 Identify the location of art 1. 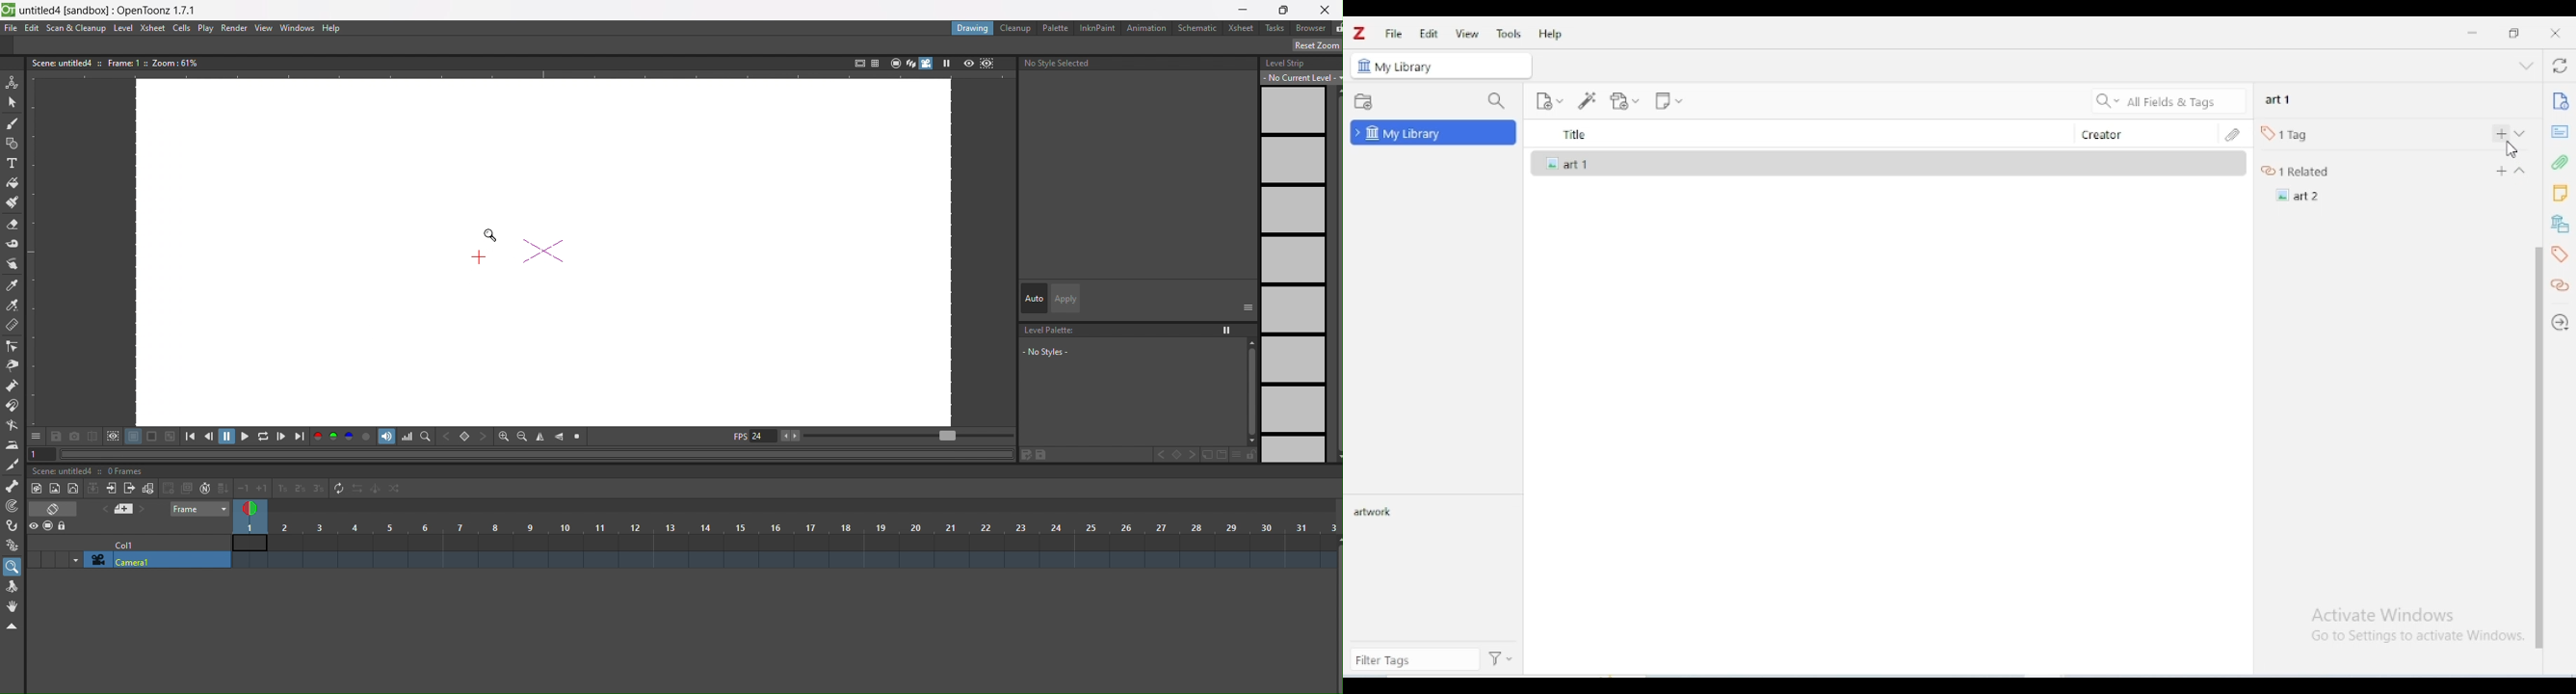
(1887, 163).